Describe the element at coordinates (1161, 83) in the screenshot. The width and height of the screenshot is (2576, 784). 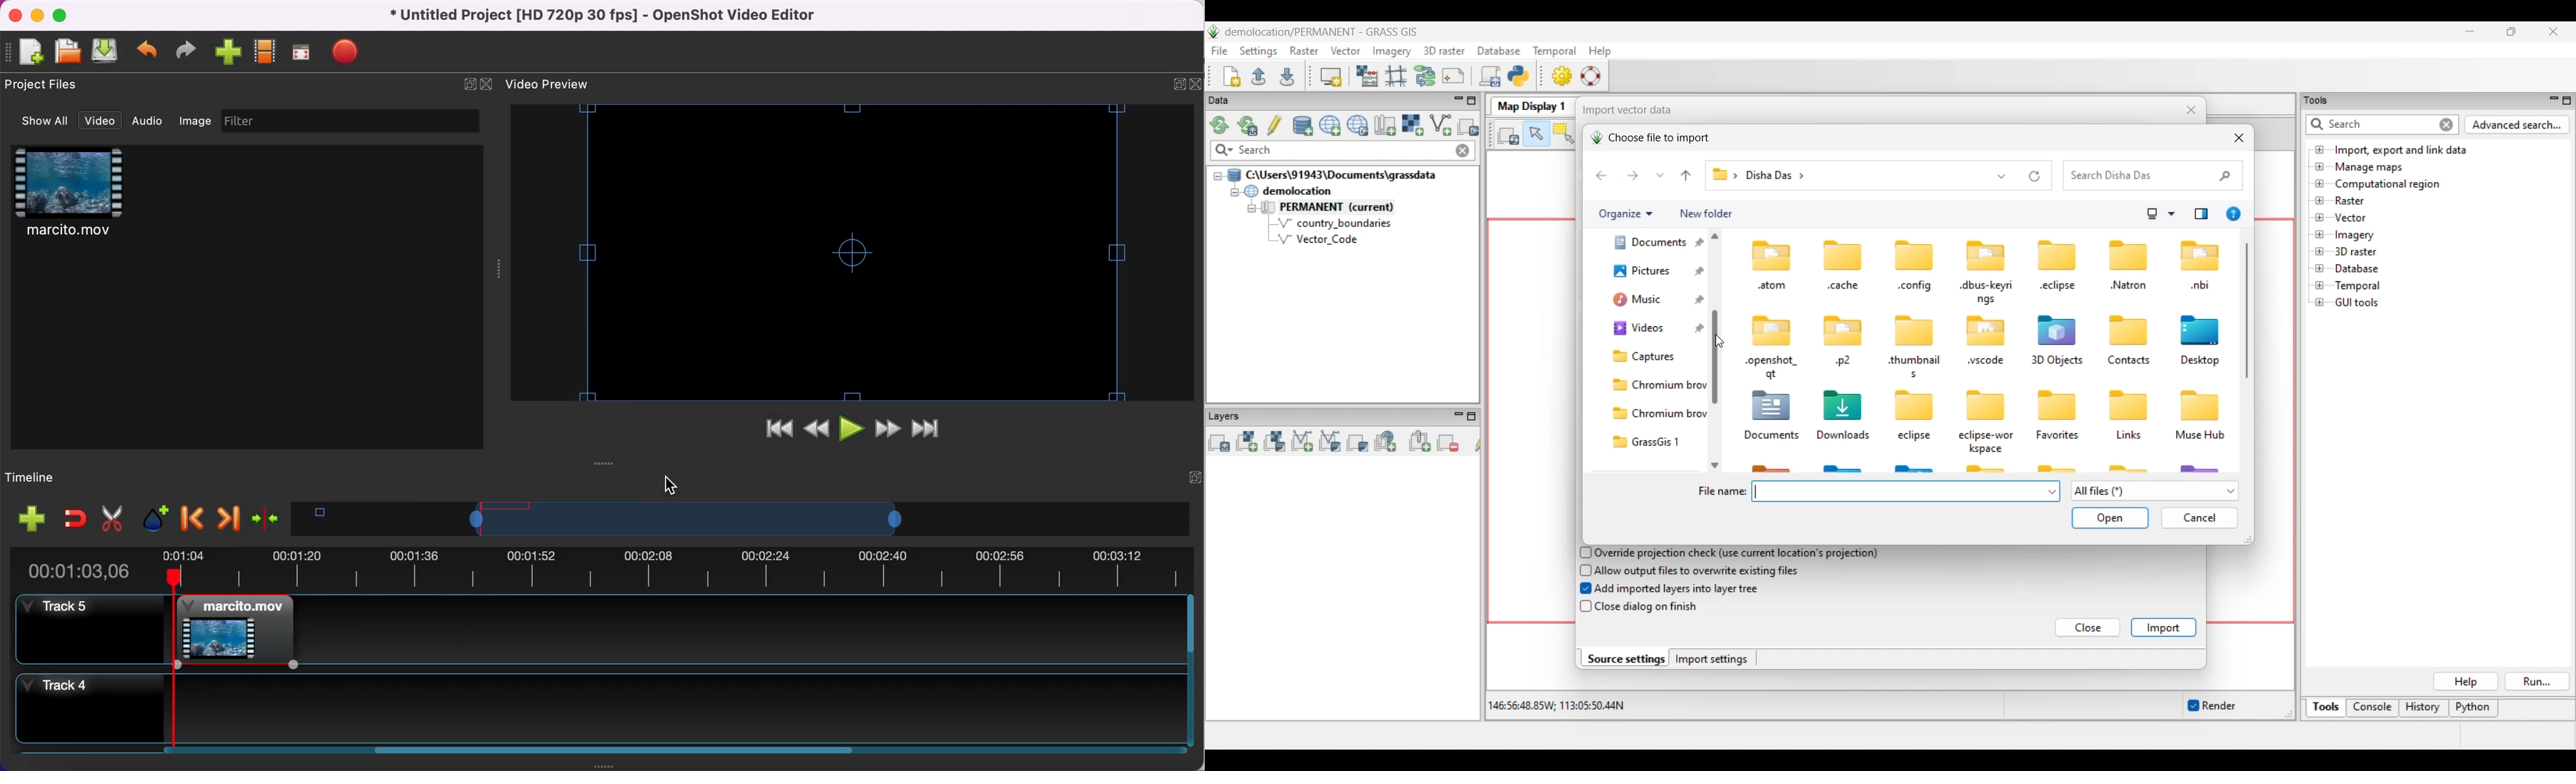
I see `expand/hide` at that location.